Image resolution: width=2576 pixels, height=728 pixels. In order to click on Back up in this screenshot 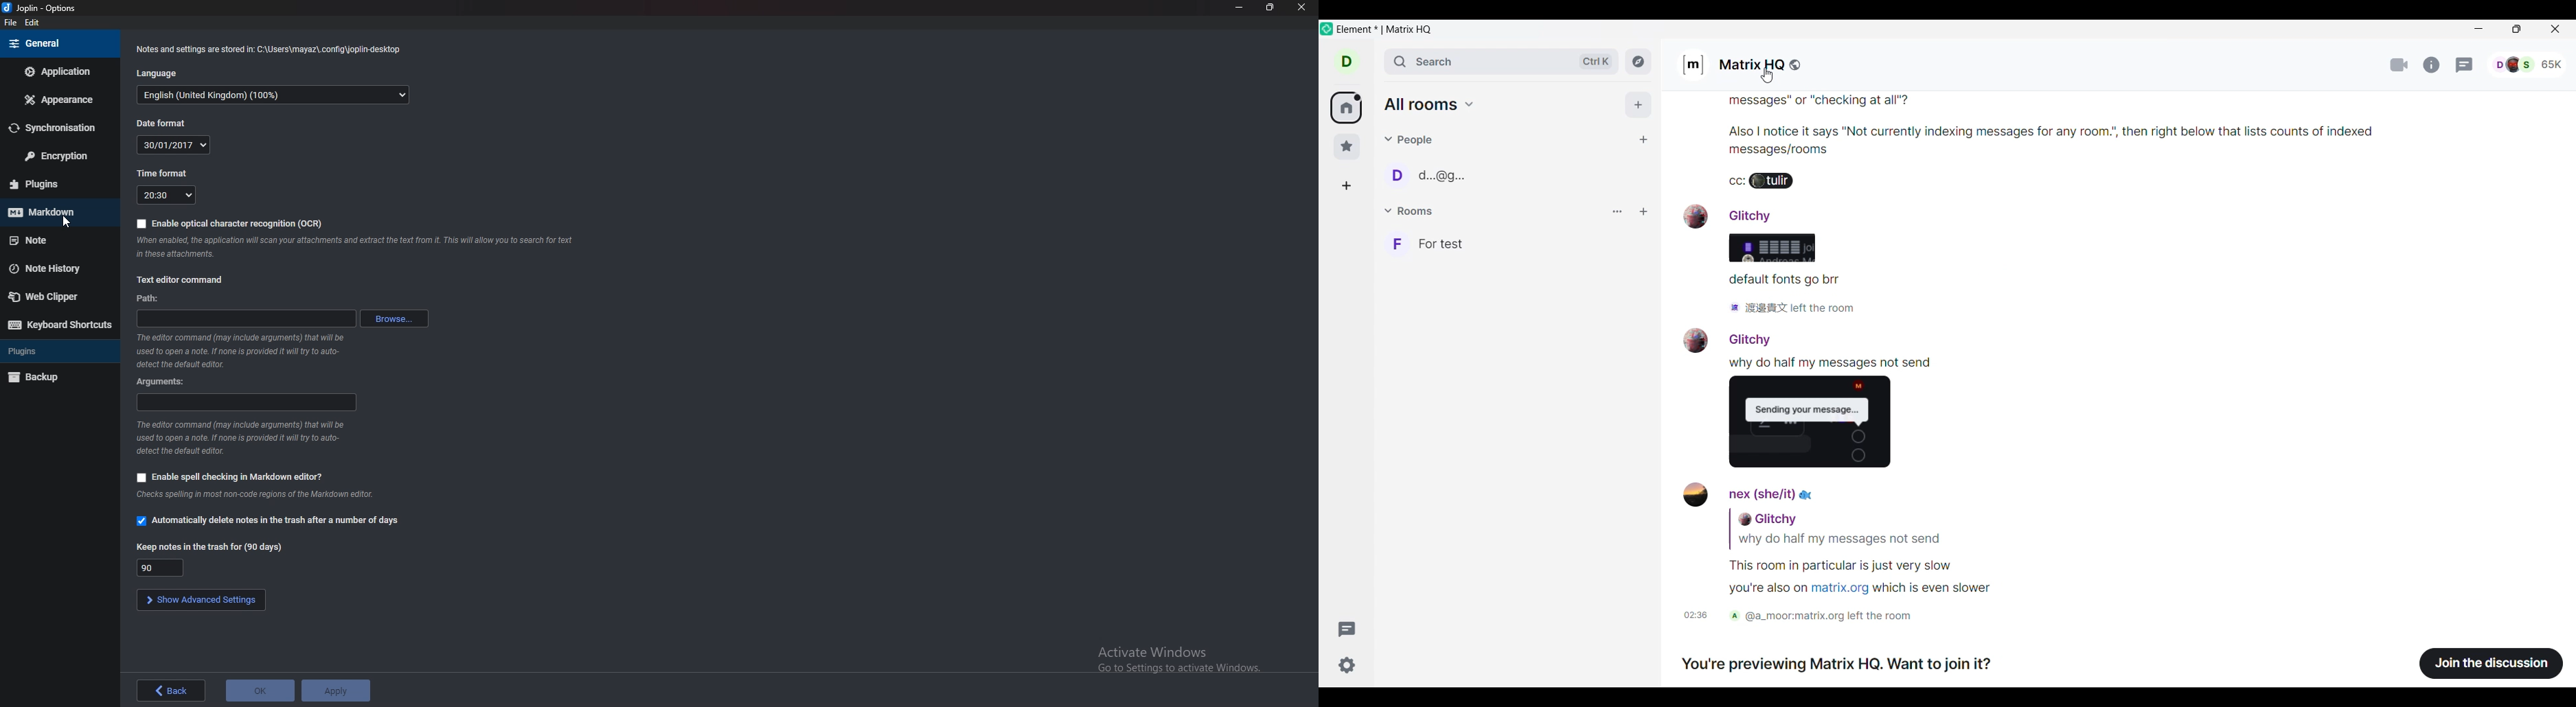, I will do `click(56, 379)`.